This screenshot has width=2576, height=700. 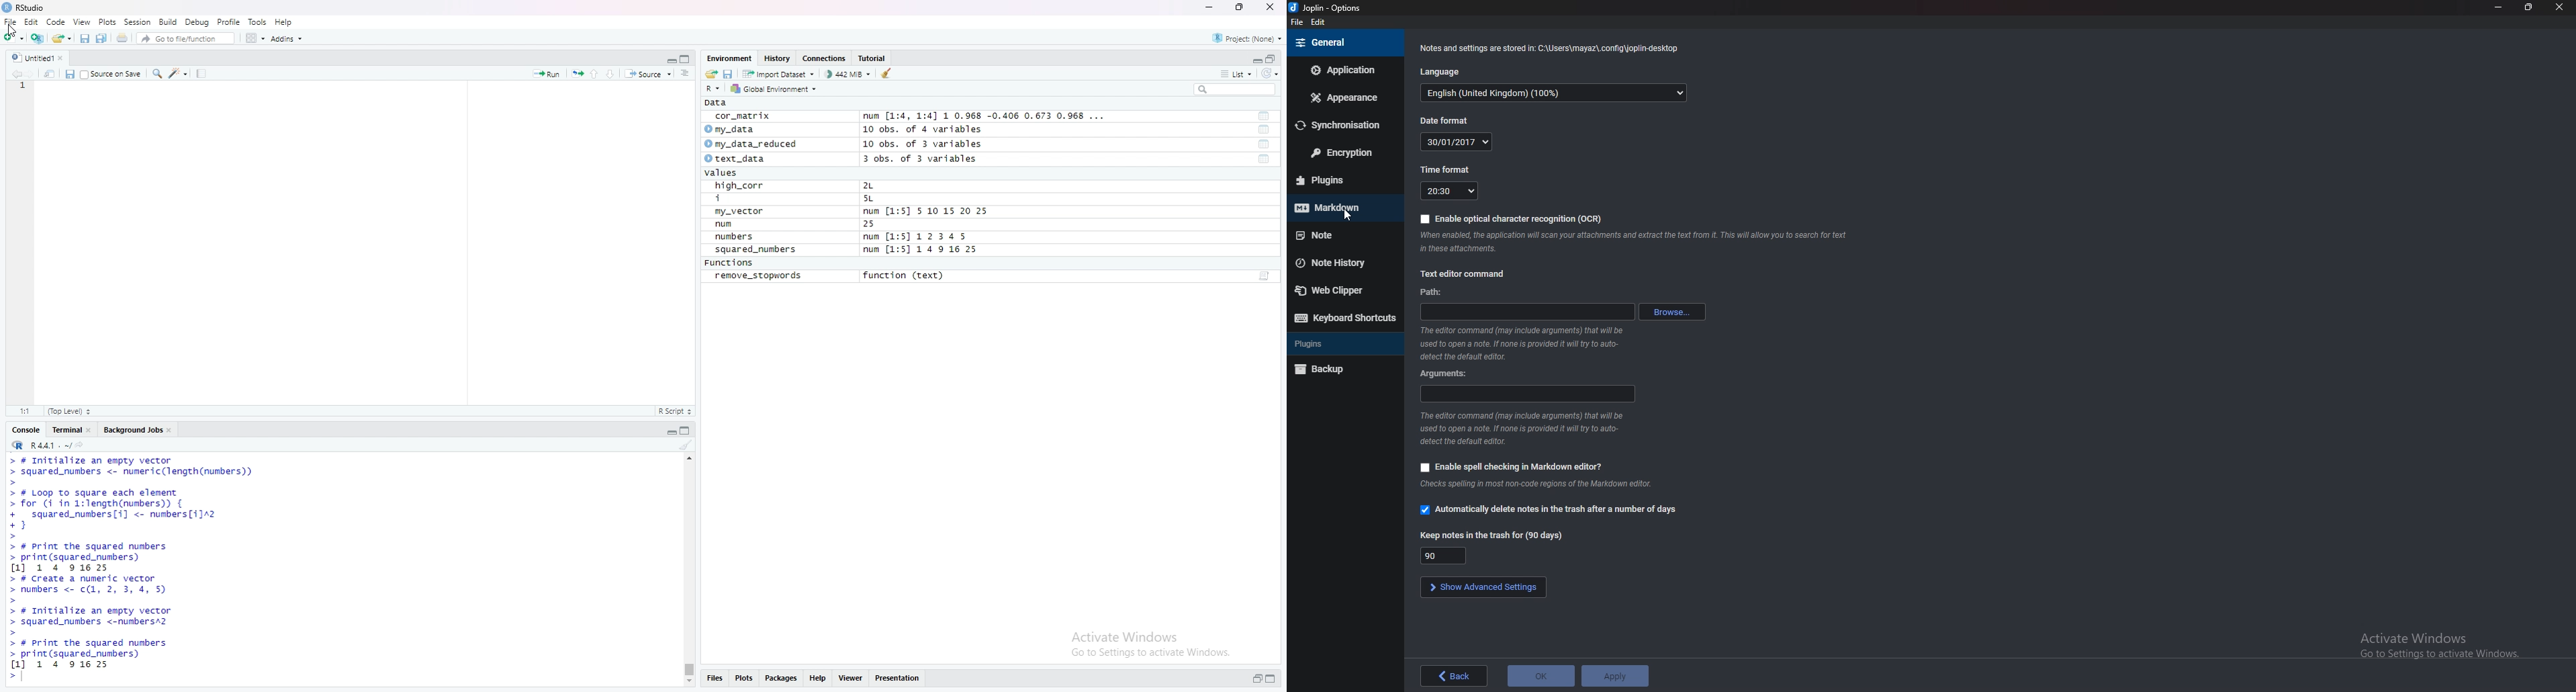 What do you see at coordinates (2557, 7) in the screenshot?
I see `close` at bounding box center [2557, 7].